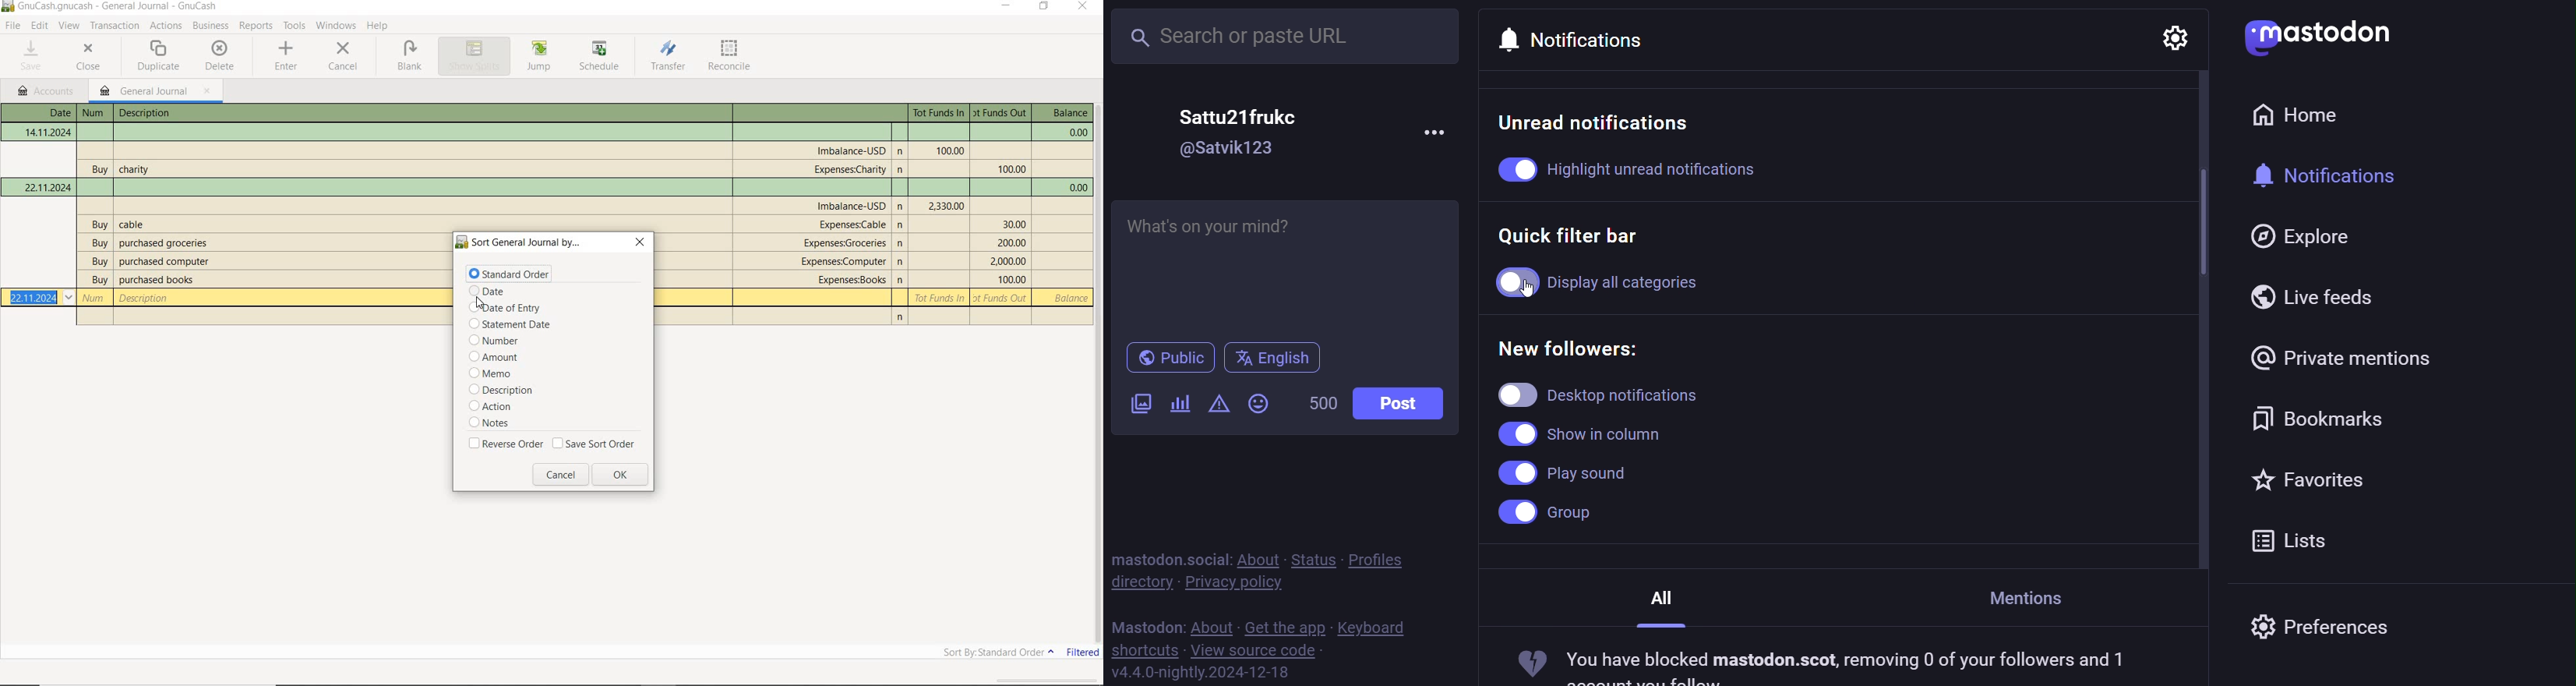 The height and width of the screenshot is (700, 2576). Describe the element at coordinates (1233, 149) in the screenshot. I see `@Satvik123` at that location.